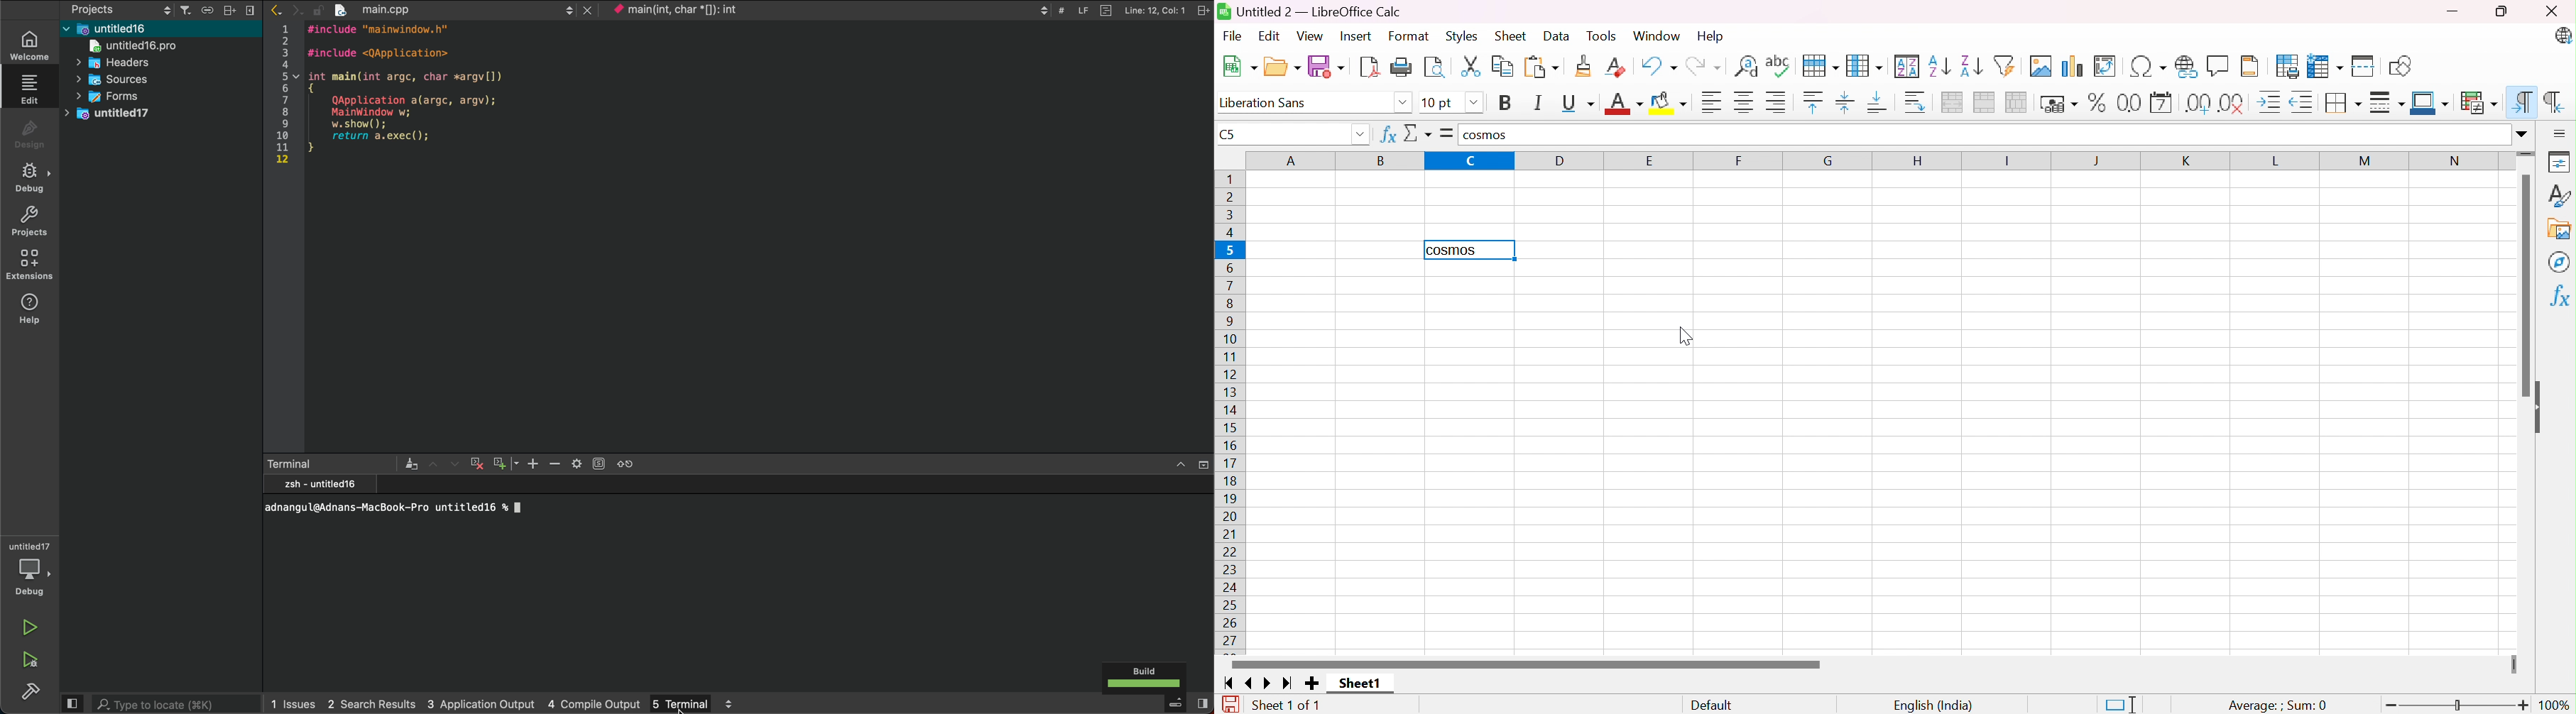 Image resolution: width=2576 pixels, height=728 pixels. I want to click on Format as Percent, so click(2098, 101).